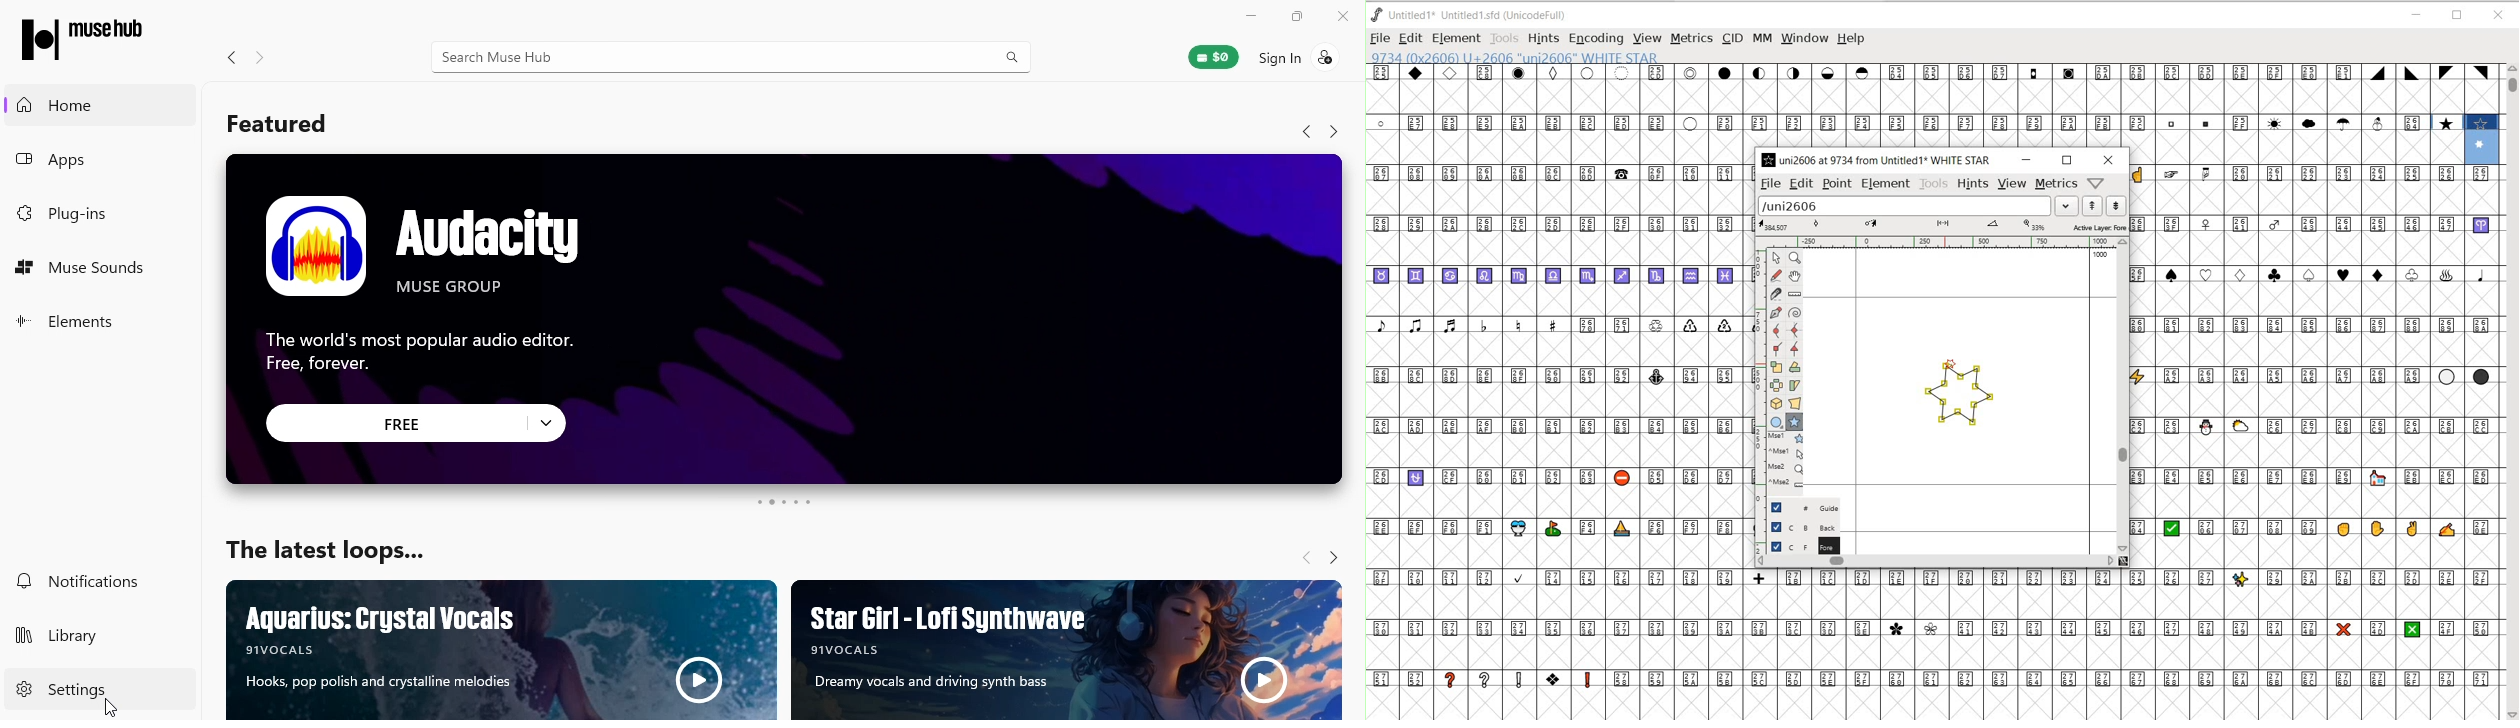 The image size is (2520, 728). What do you see at coordinates (111, 710) in the screenshot?
I see `Cursor` at bounding box center [111, 710].